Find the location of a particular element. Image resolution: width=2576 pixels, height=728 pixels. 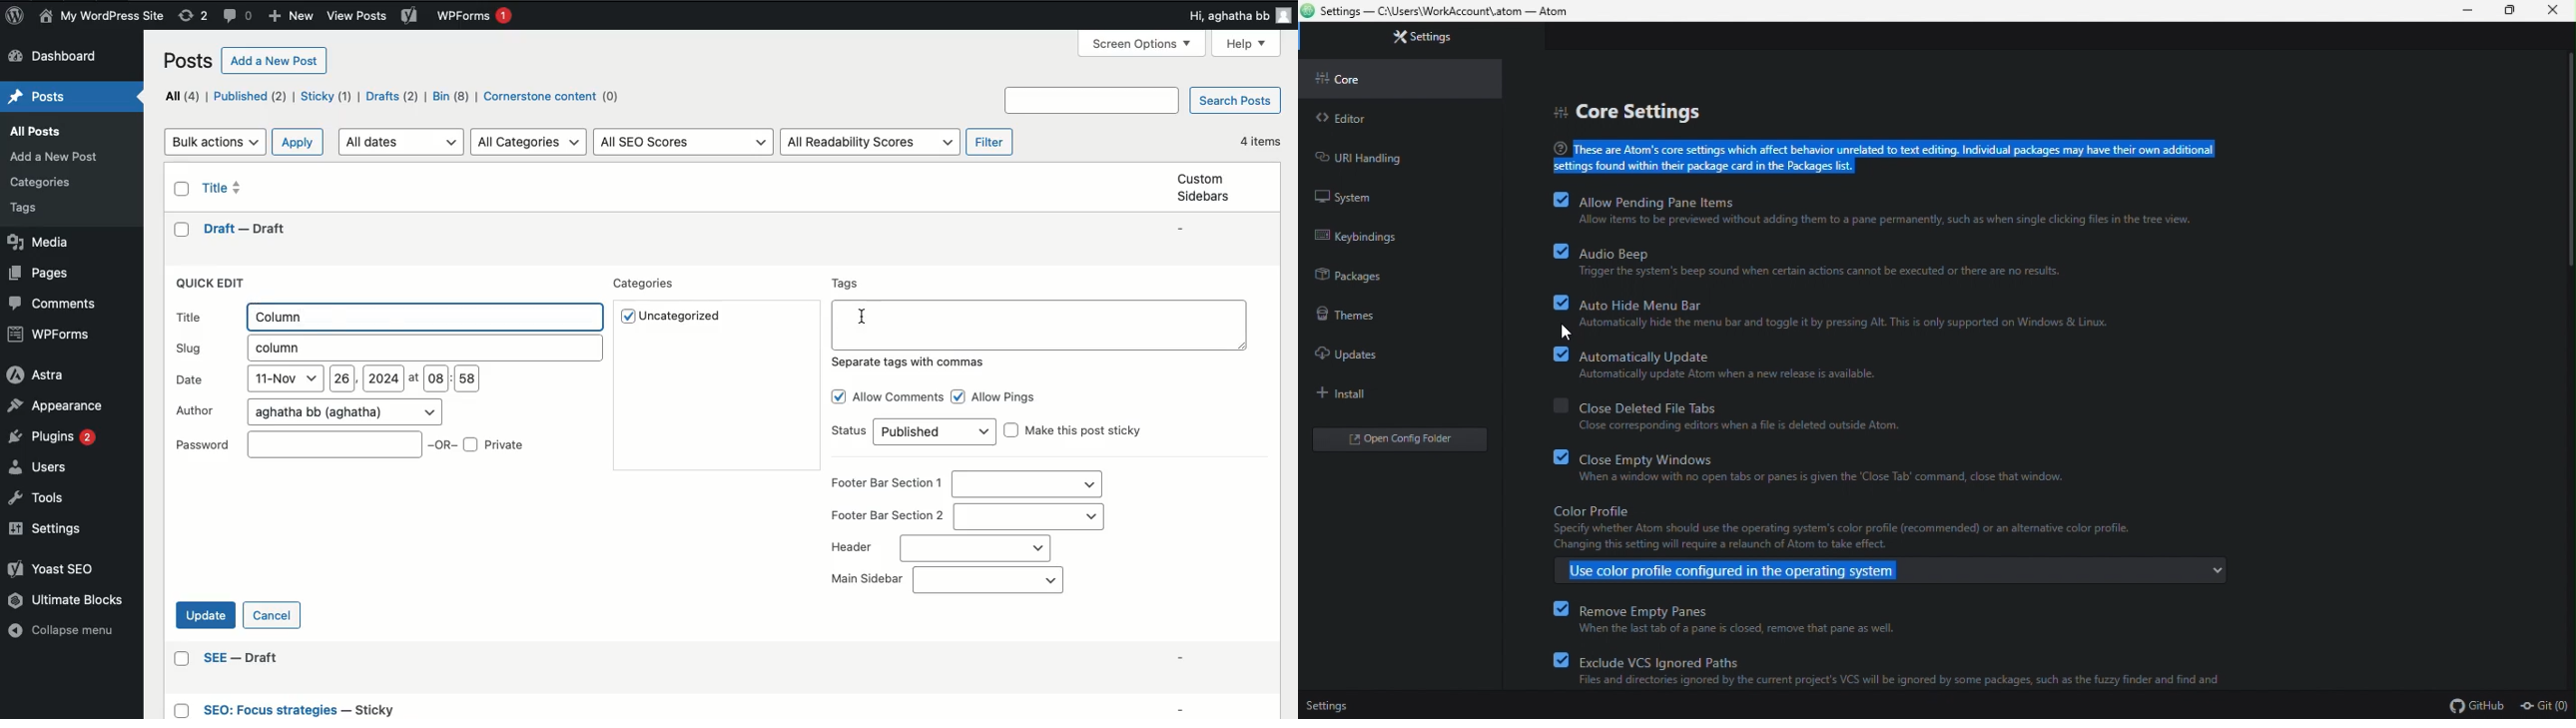

Footer bar section 2 is located at coordinates (965, 516).